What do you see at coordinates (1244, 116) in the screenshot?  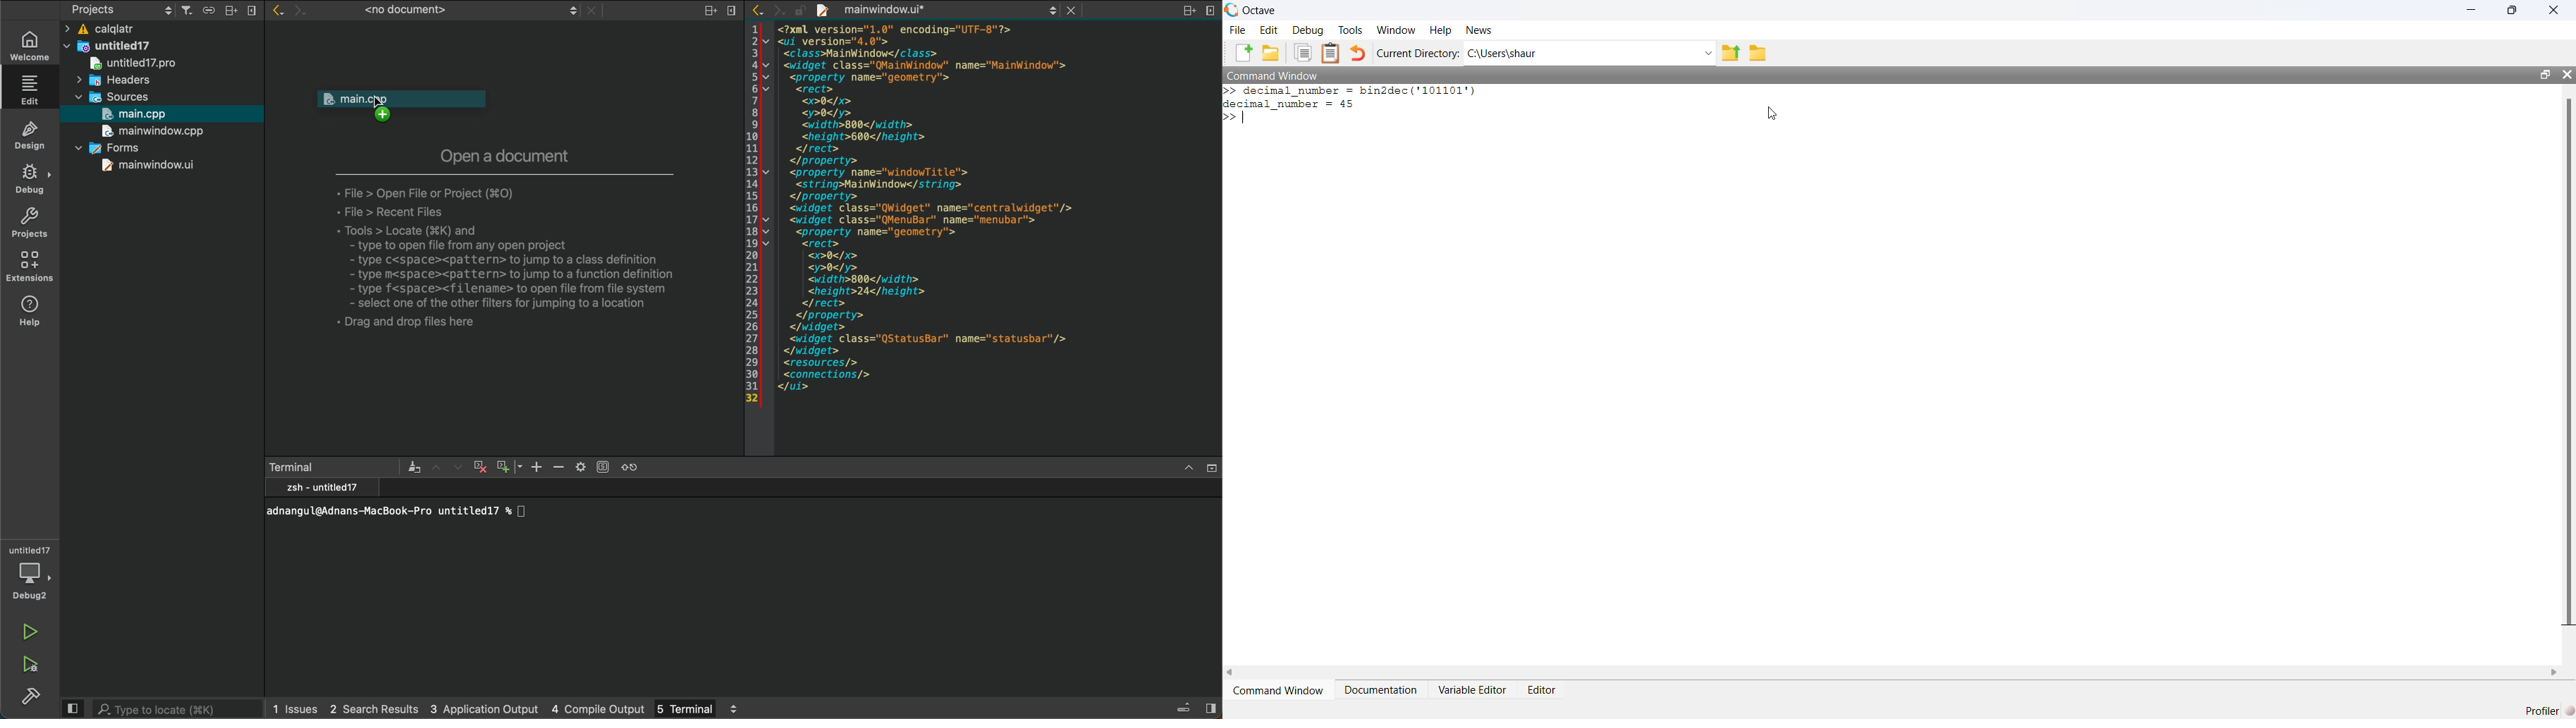 I see `typing indicator ` at bounding box center [1244, 116].